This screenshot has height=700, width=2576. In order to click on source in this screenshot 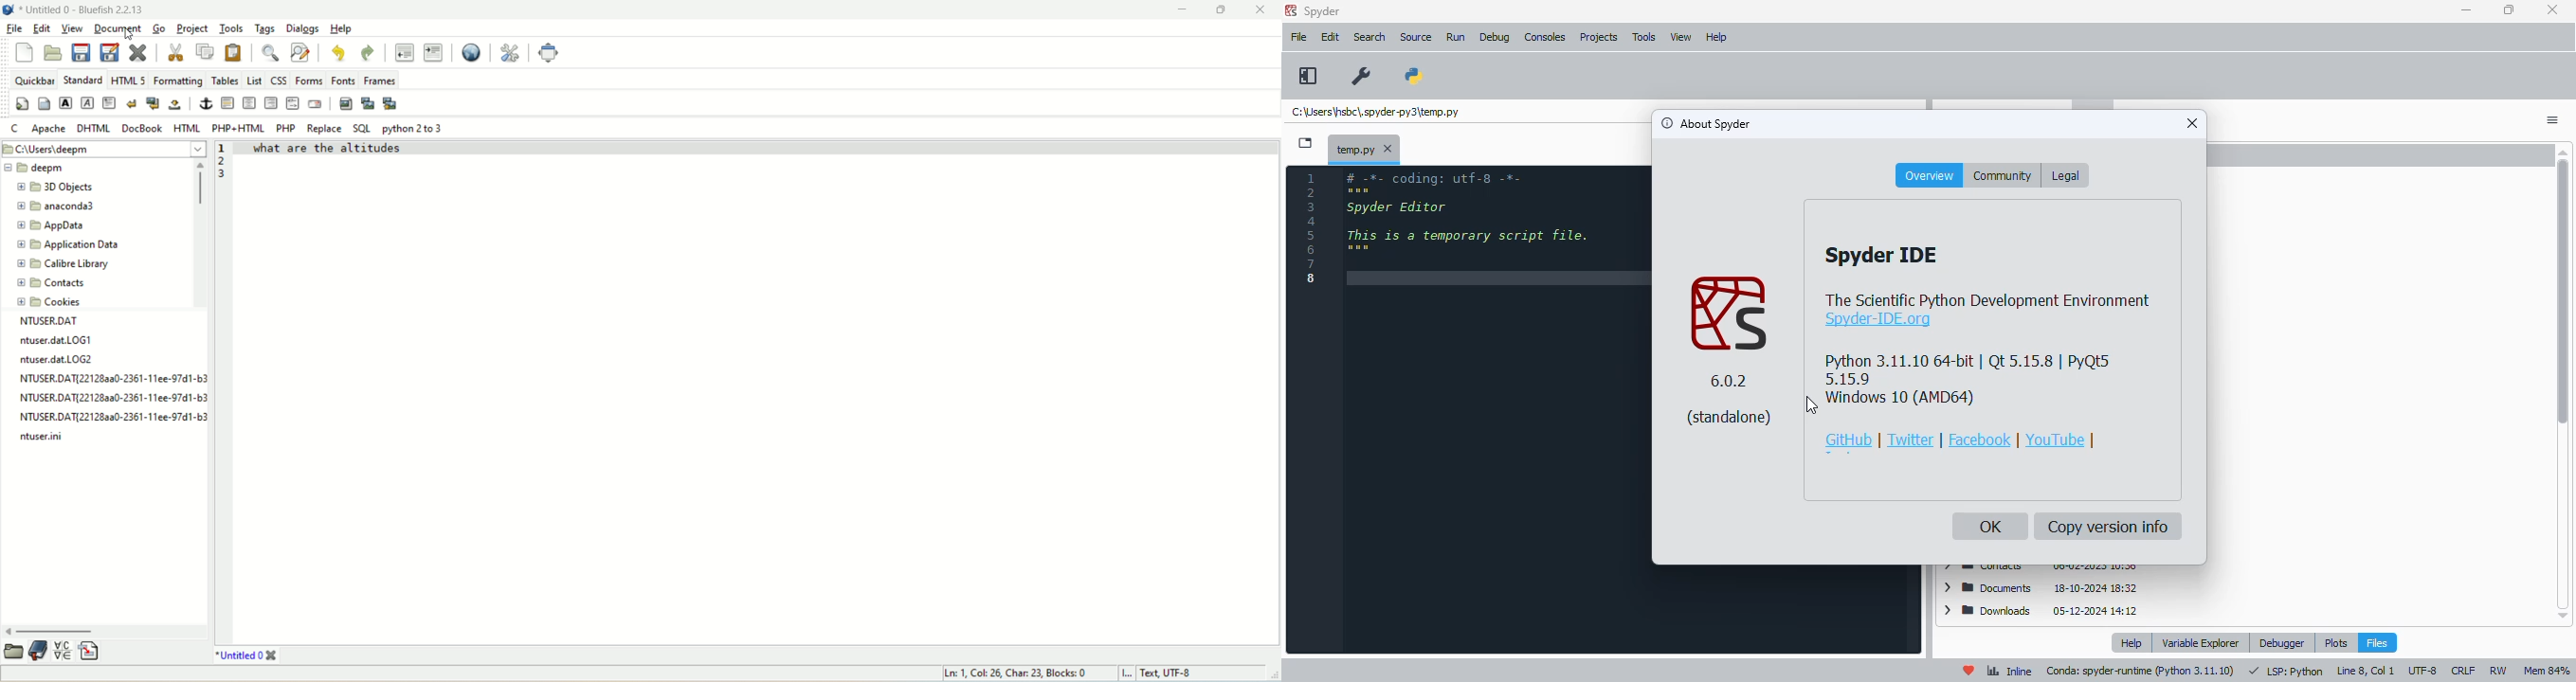, I will do `click(1416, 37)`.